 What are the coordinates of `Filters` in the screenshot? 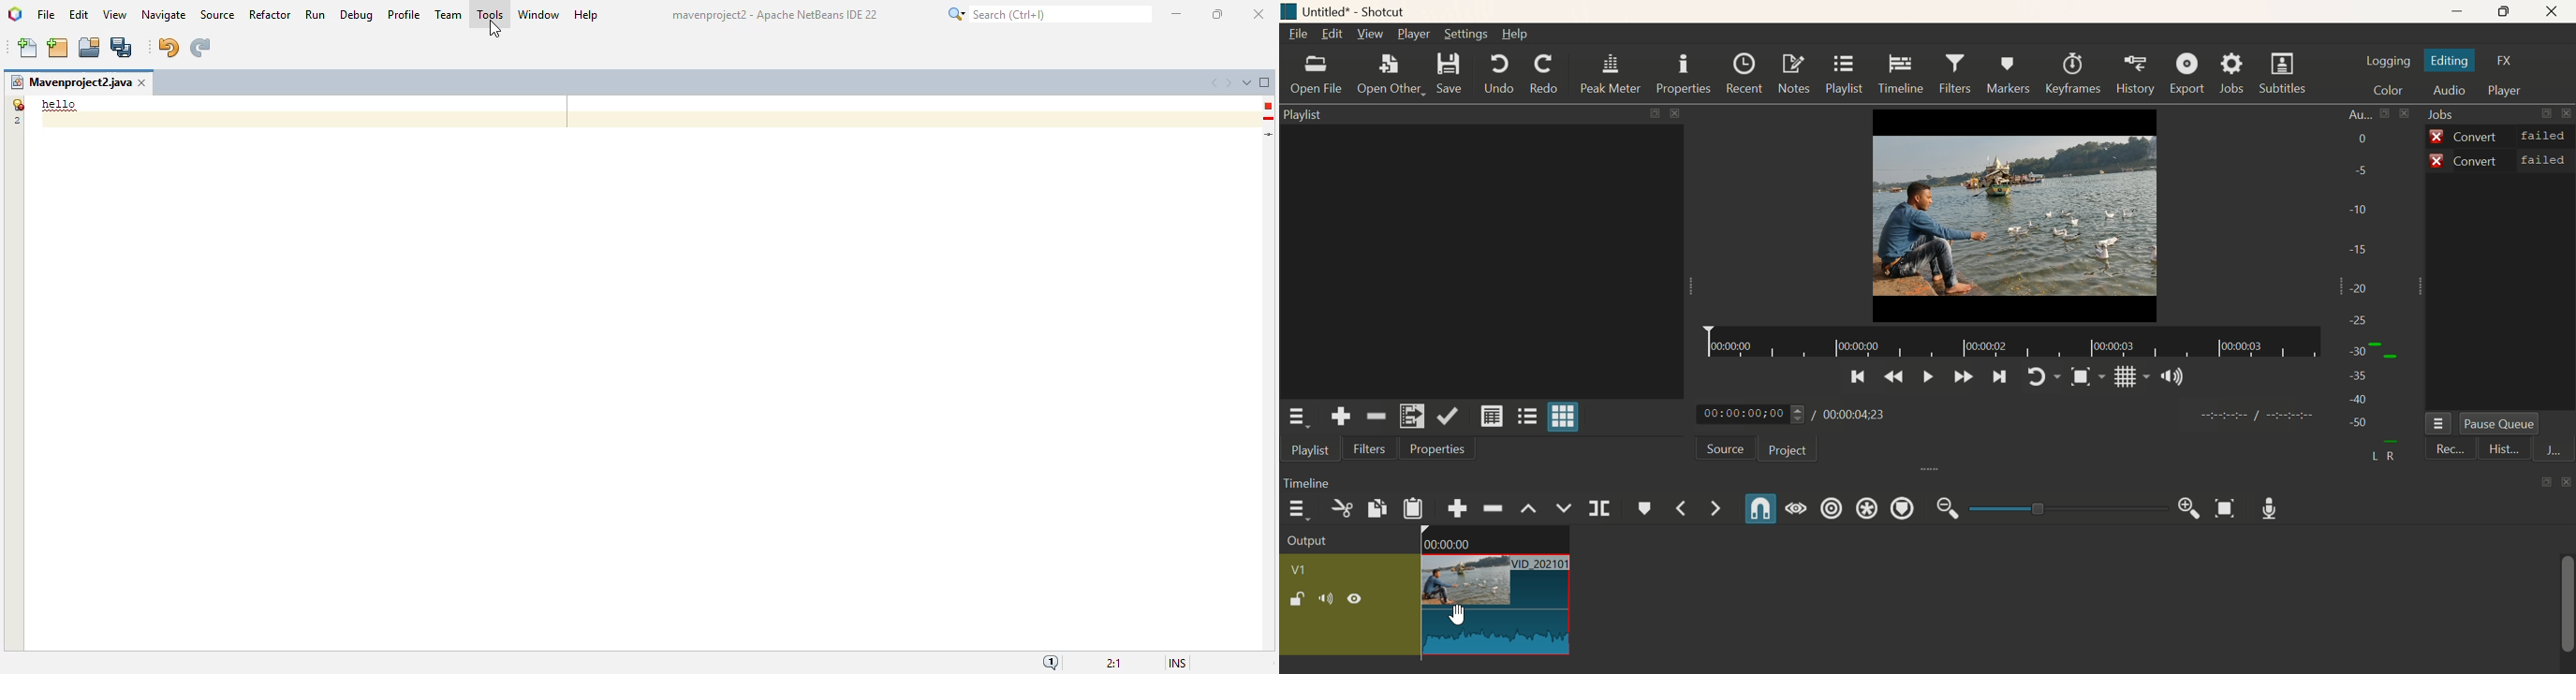 It's located at (1955, 74).